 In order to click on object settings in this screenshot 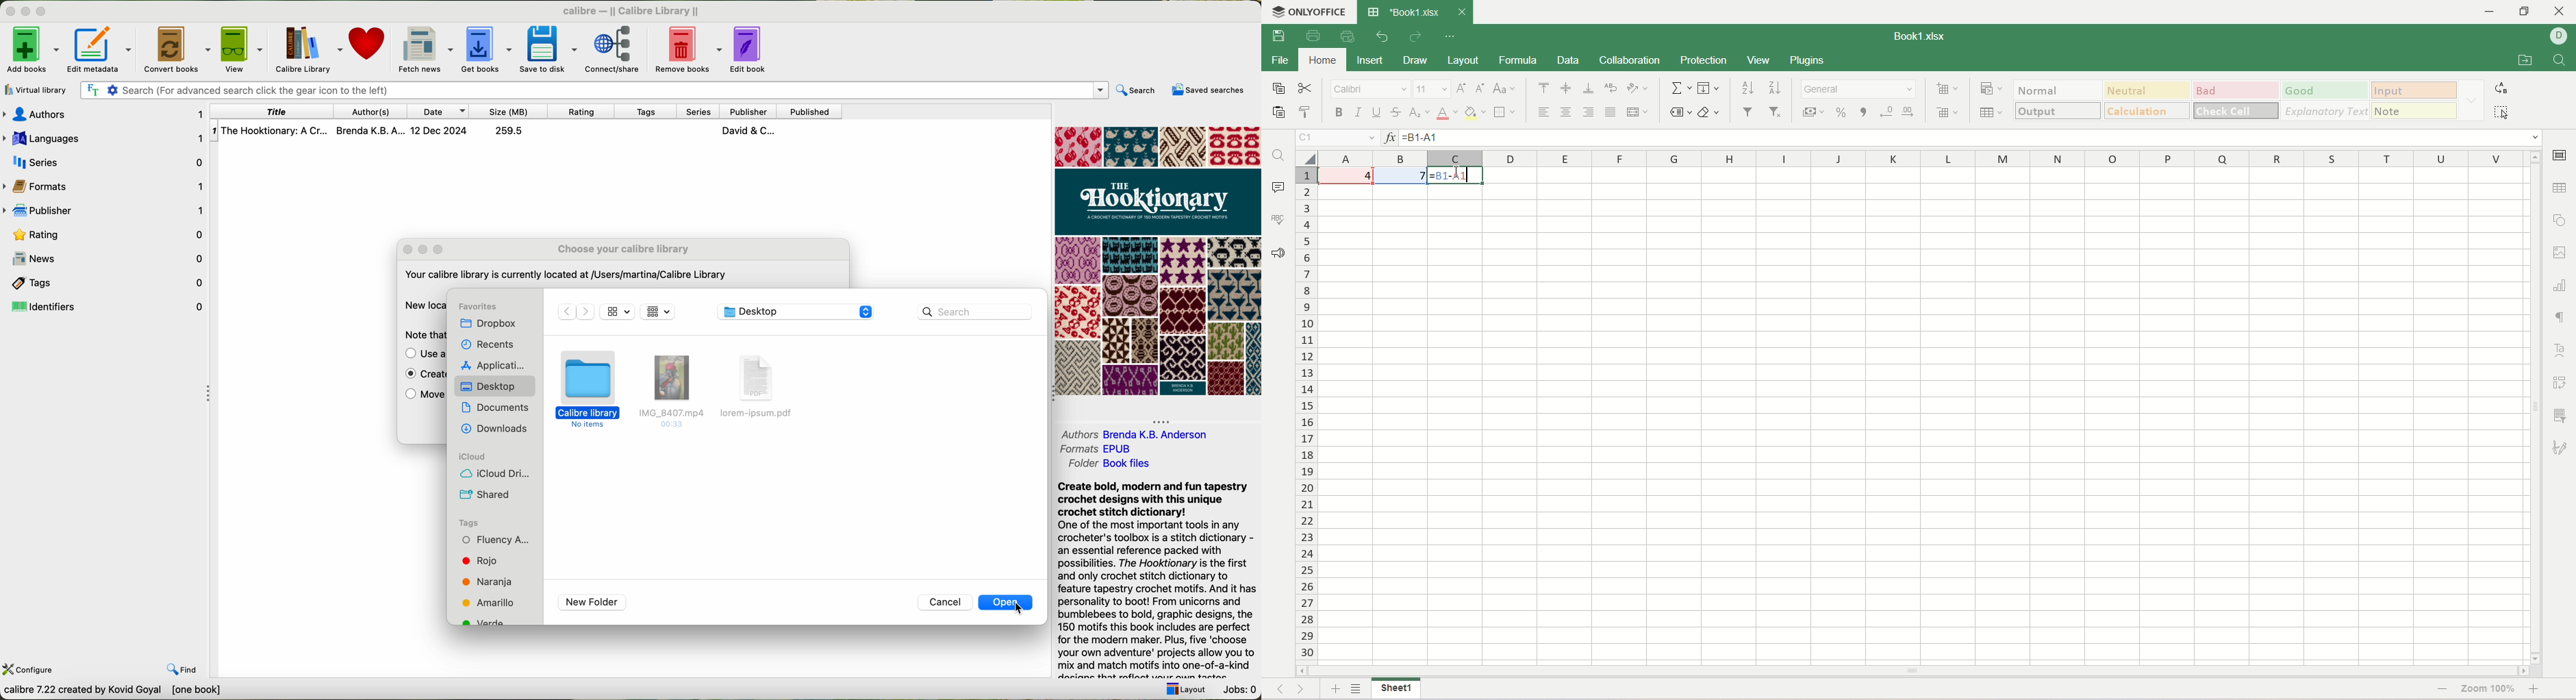, I will do `click(2560, 218)`.